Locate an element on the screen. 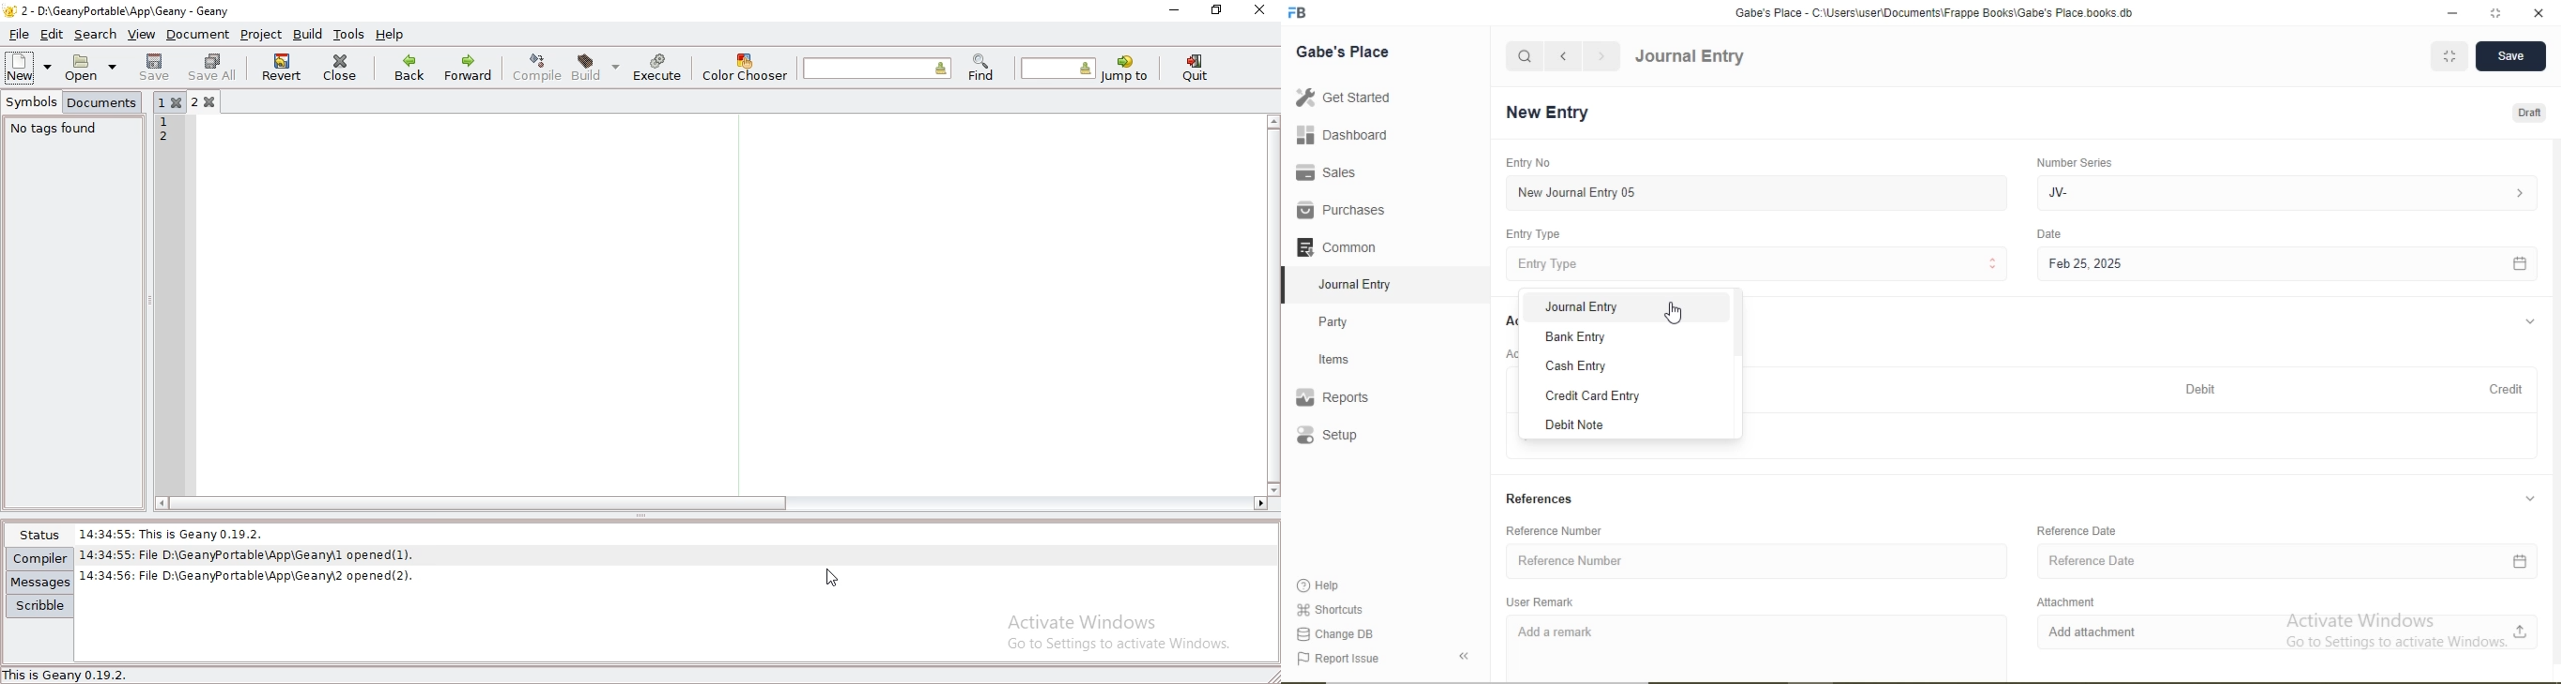 This screenshot has height=700, width=2576. Sales is located at coordinates (1335, 172).